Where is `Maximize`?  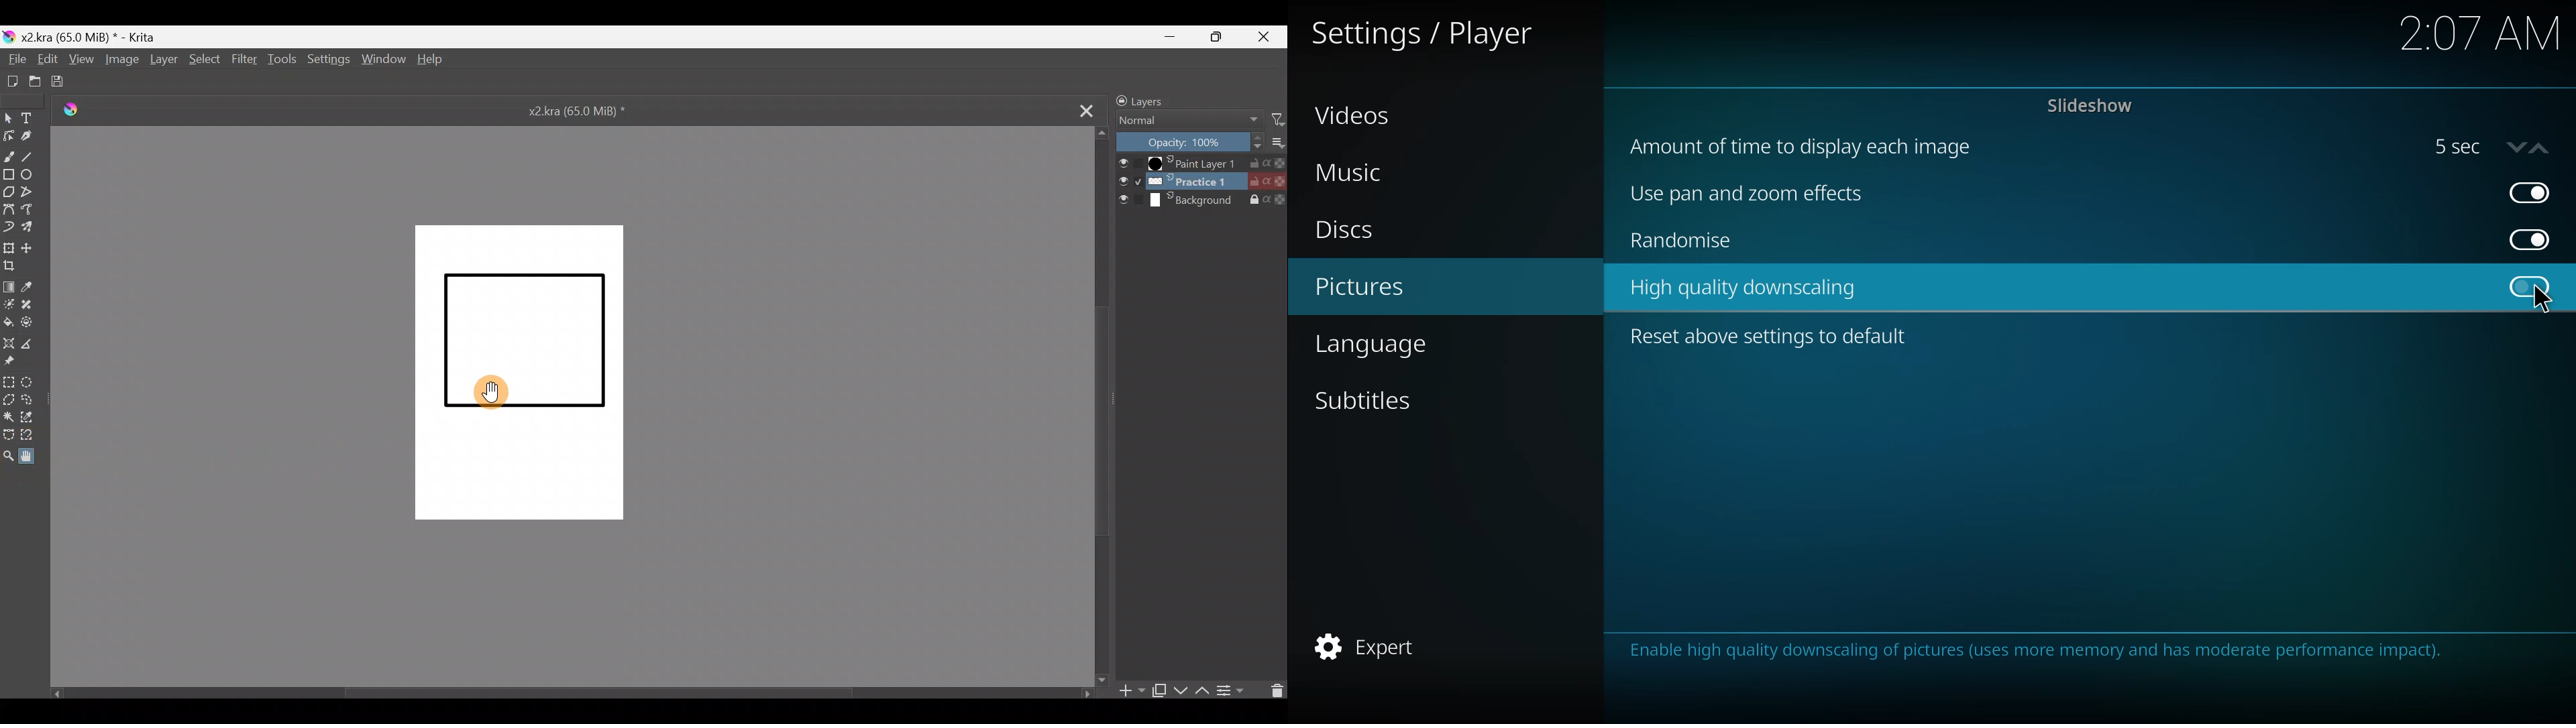
Maximize is located at coordinates (1217, 38).